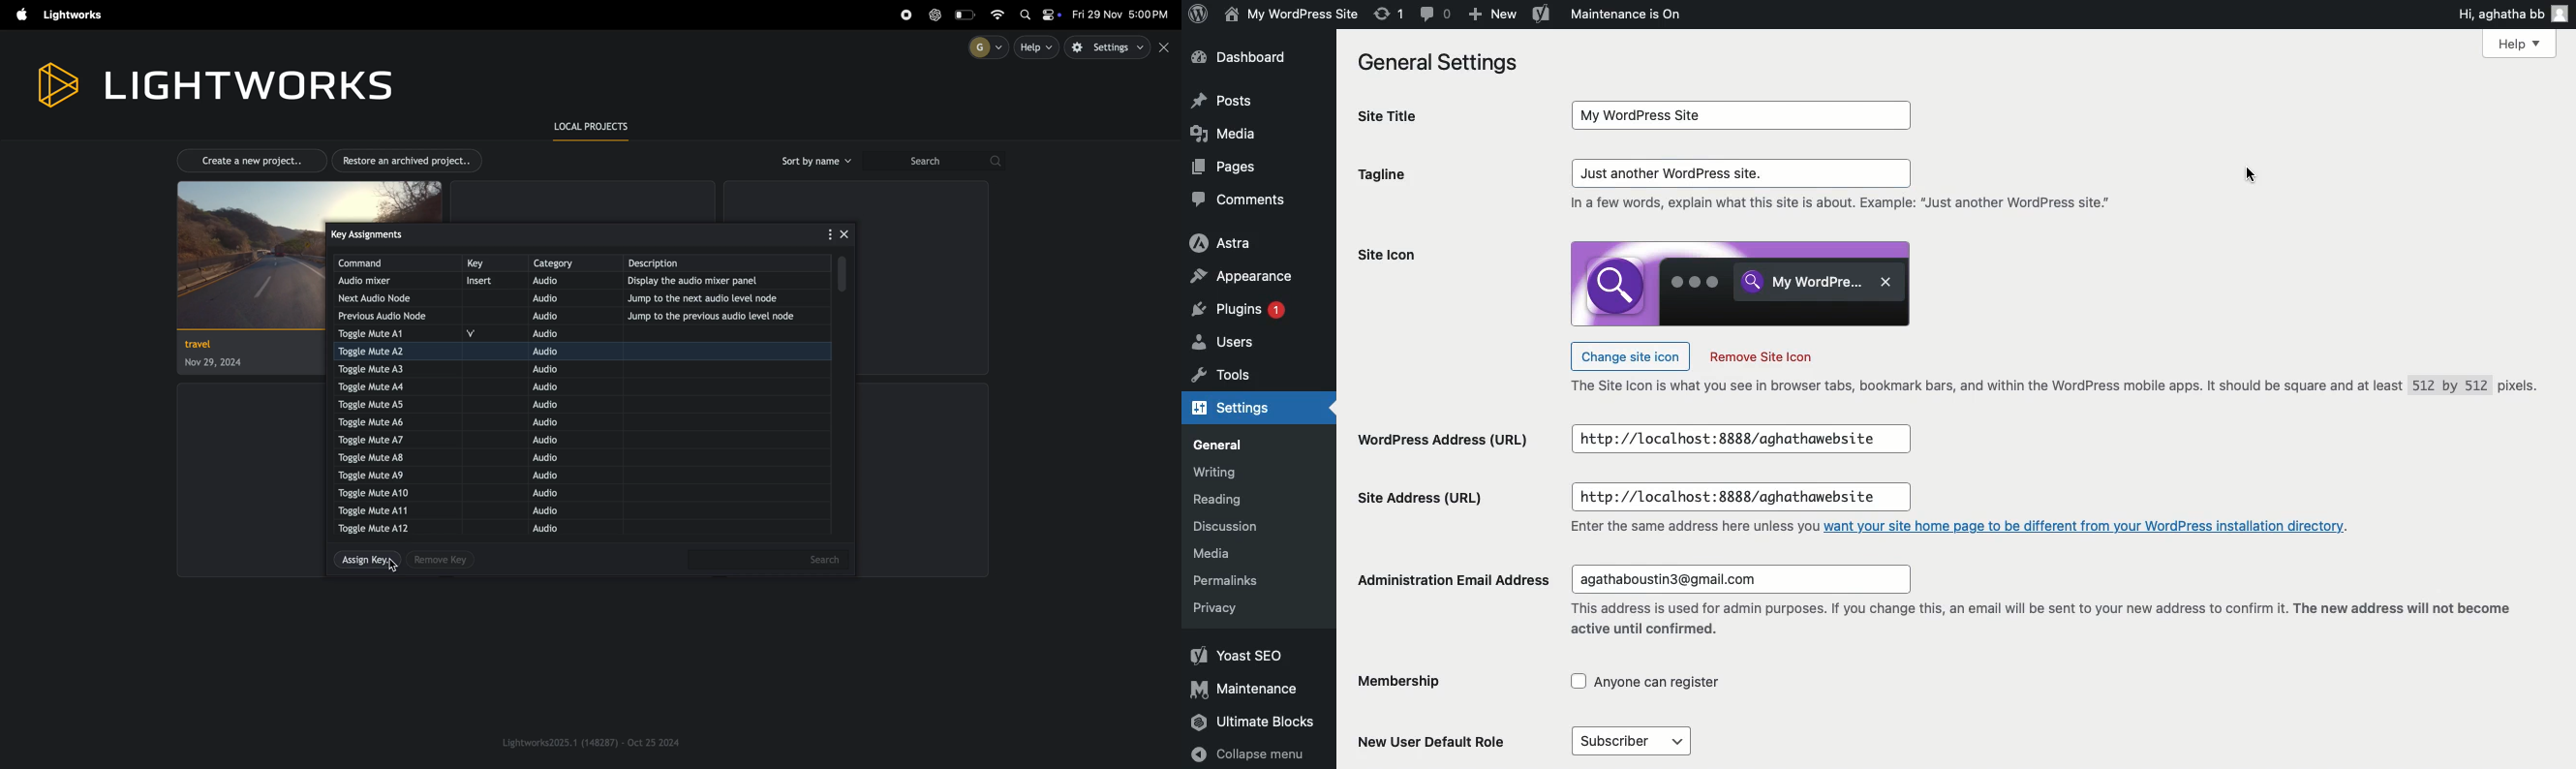  Describe the element at coordinates (364, 561) in the screenshot. I see `assign key` at that location.